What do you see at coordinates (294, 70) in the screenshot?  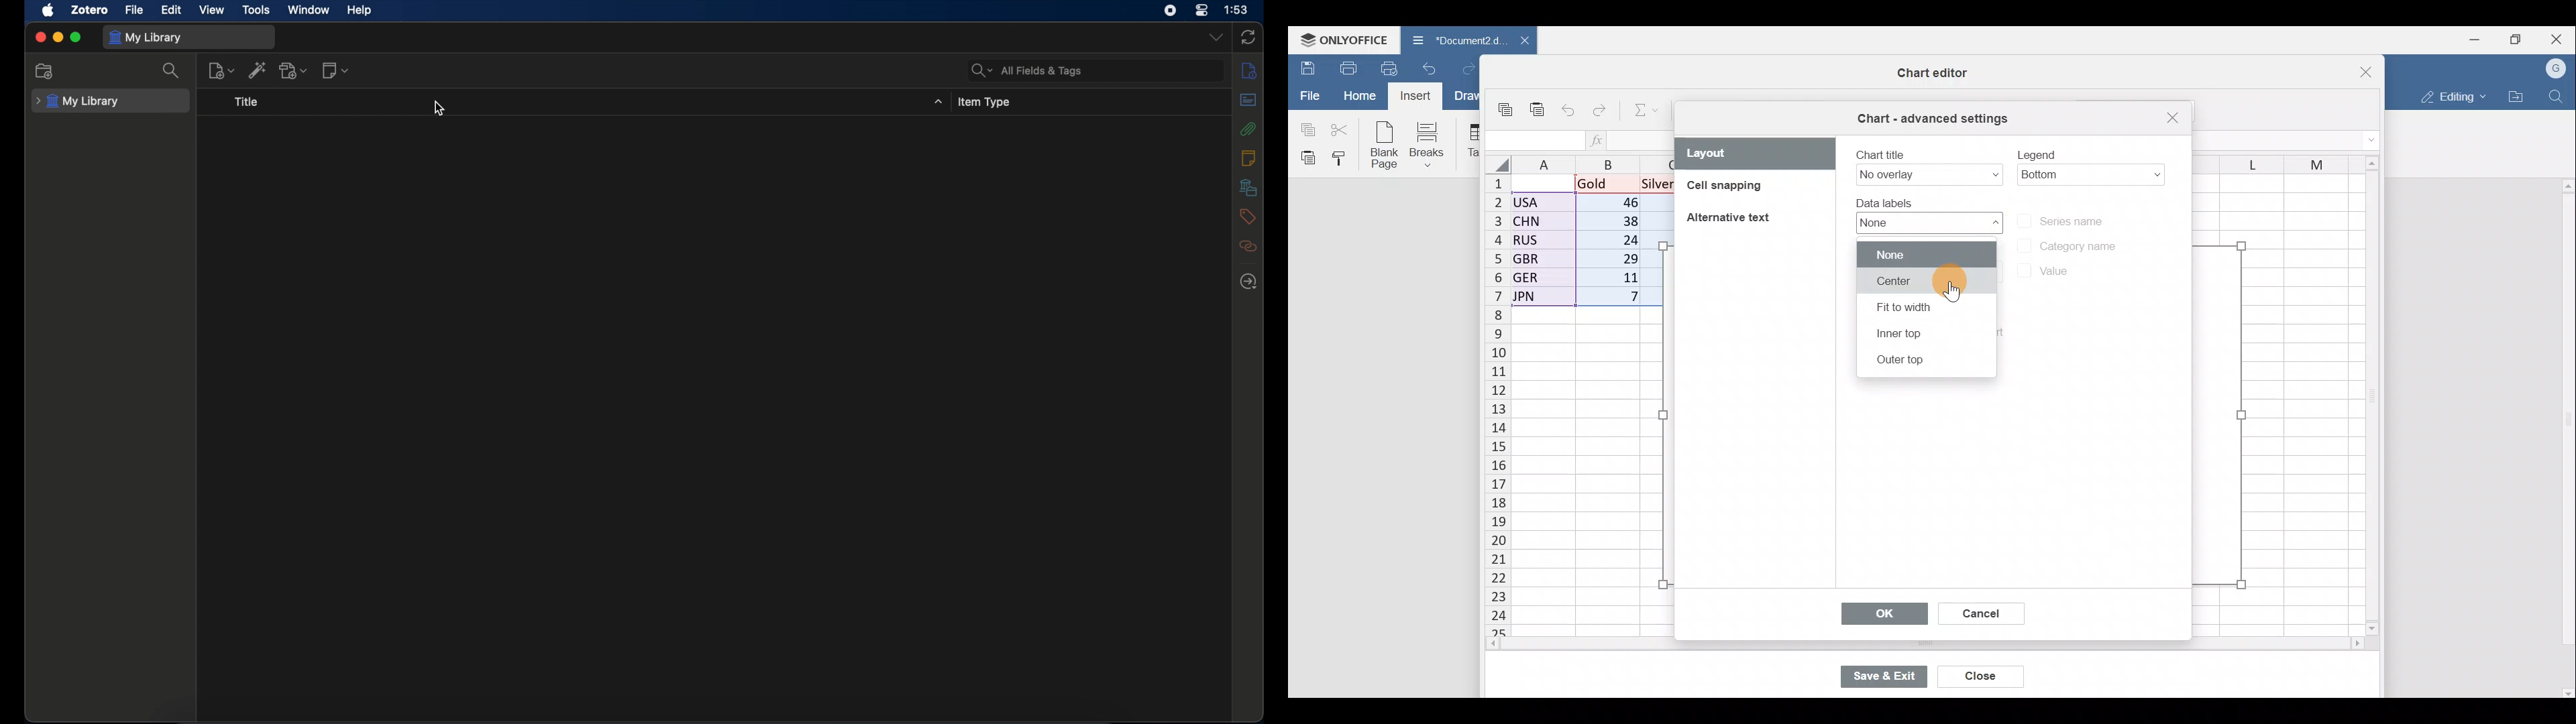 I see `add attachment` at bounding box center [294, 70].